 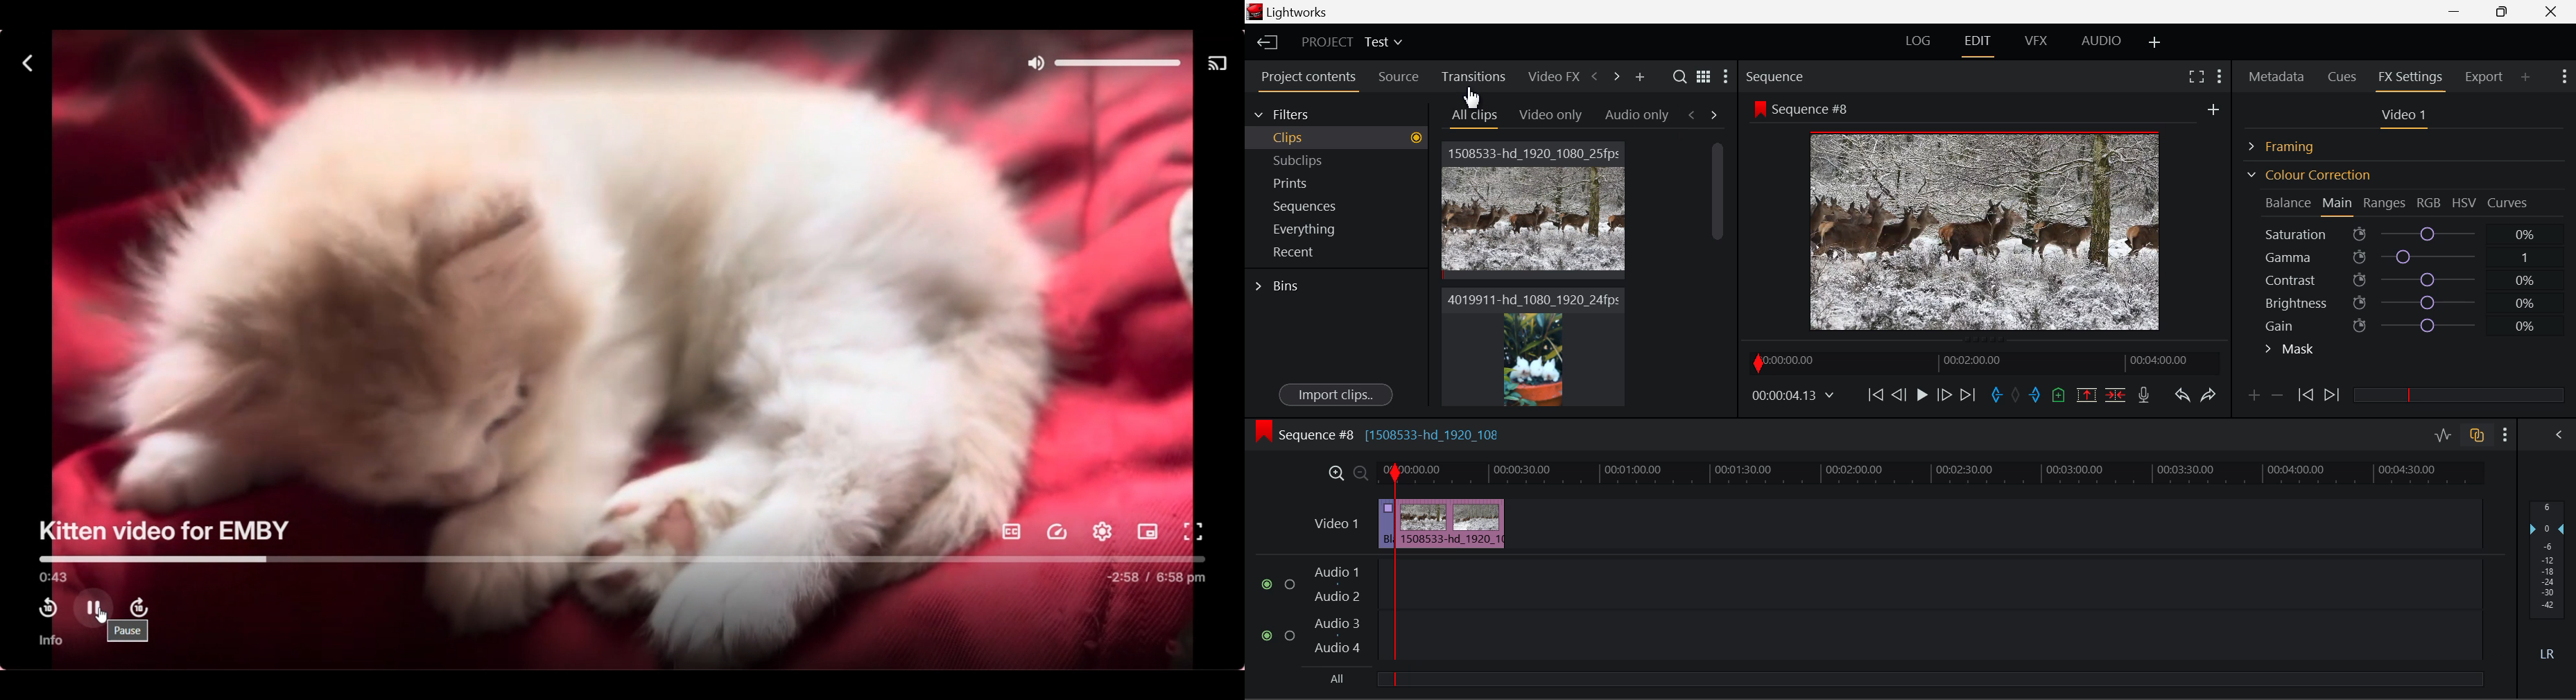 What do you see at coordinates (1968, 395) in the screenshot?
I see `To End` at bounding box center [1968, 395].